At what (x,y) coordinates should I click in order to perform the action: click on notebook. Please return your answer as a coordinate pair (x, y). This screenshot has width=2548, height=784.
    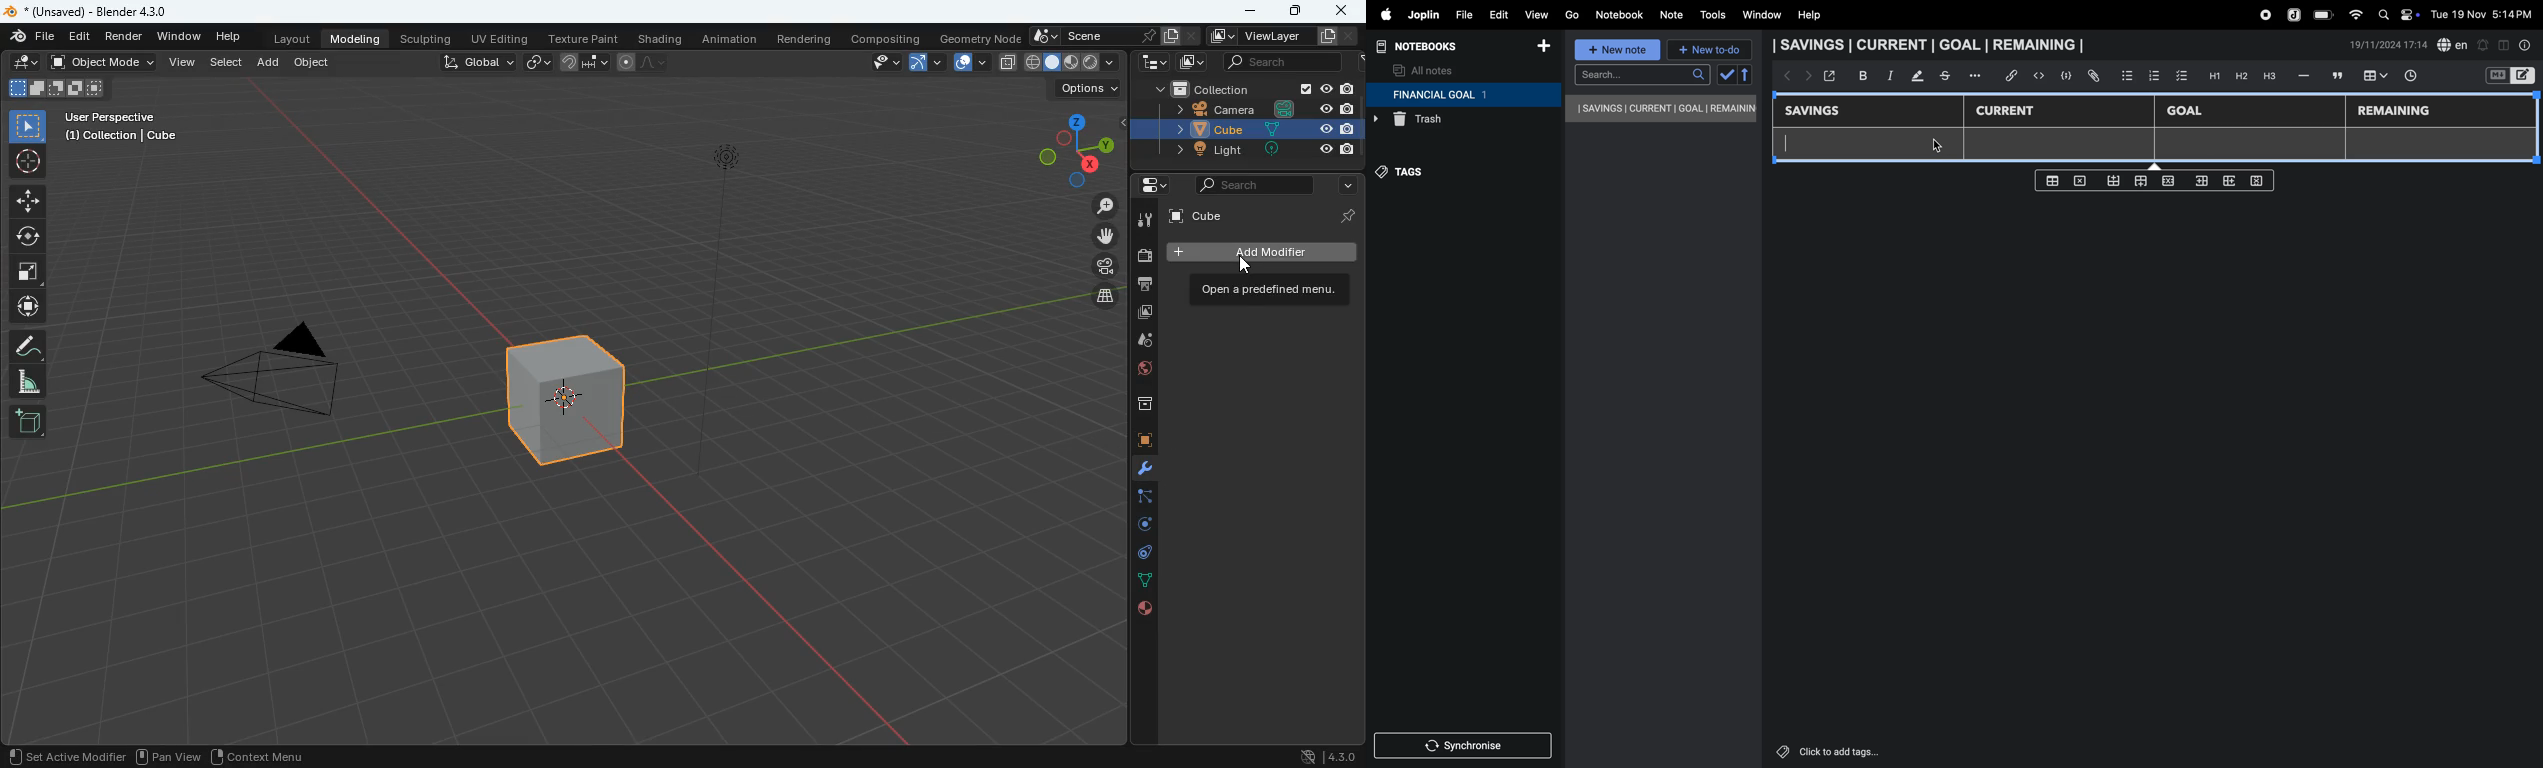
    Looking at the image, I should click on (1619, 15).